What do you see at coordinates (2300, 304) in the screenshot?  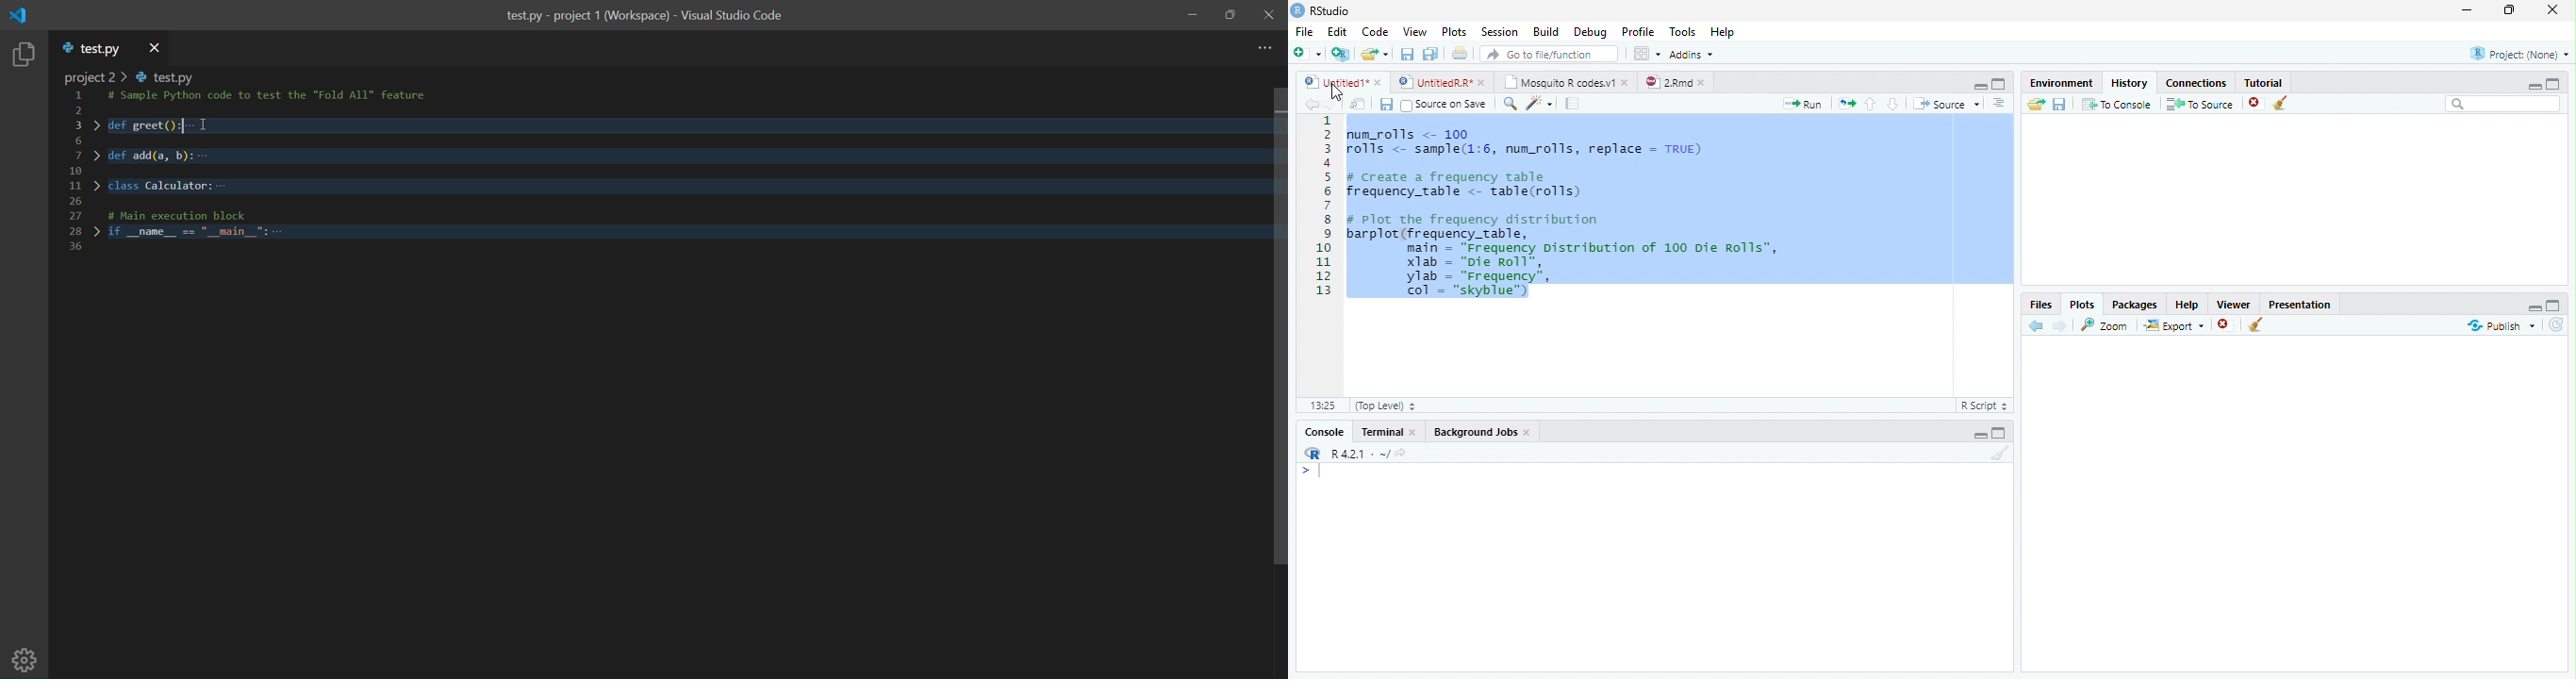 I see `Presentation` at bounding box center [2300, 304].